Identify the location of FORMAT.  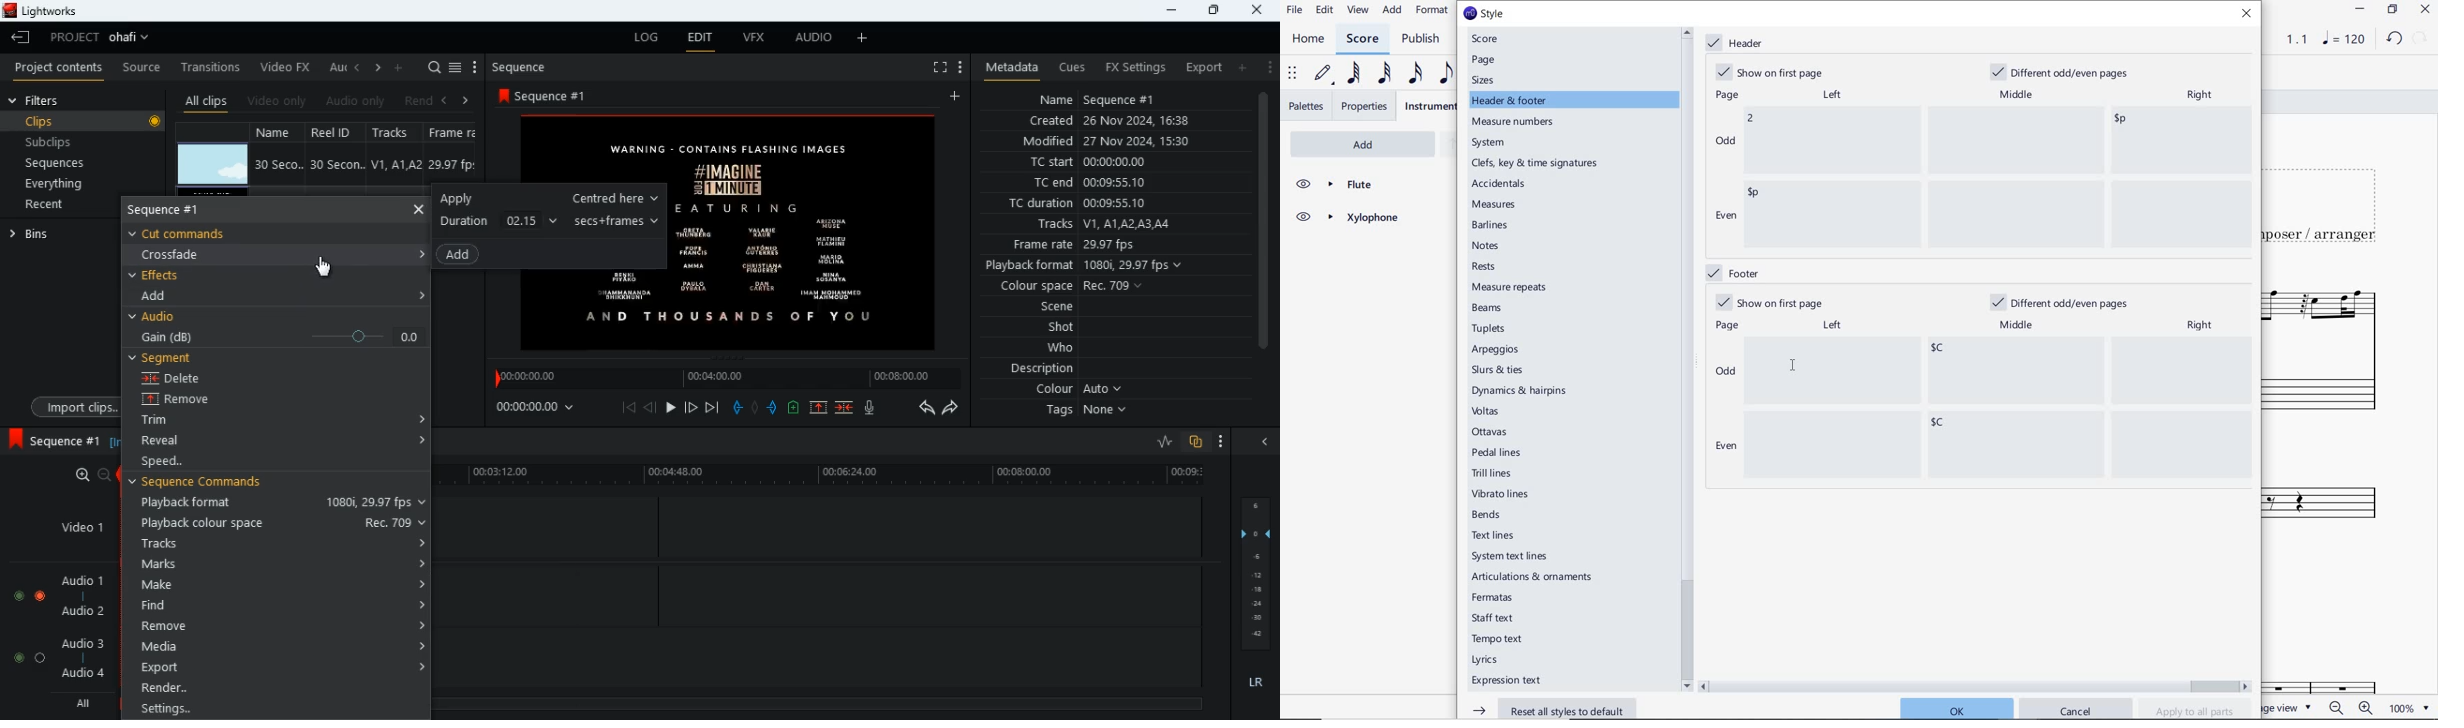
(1432, 11).